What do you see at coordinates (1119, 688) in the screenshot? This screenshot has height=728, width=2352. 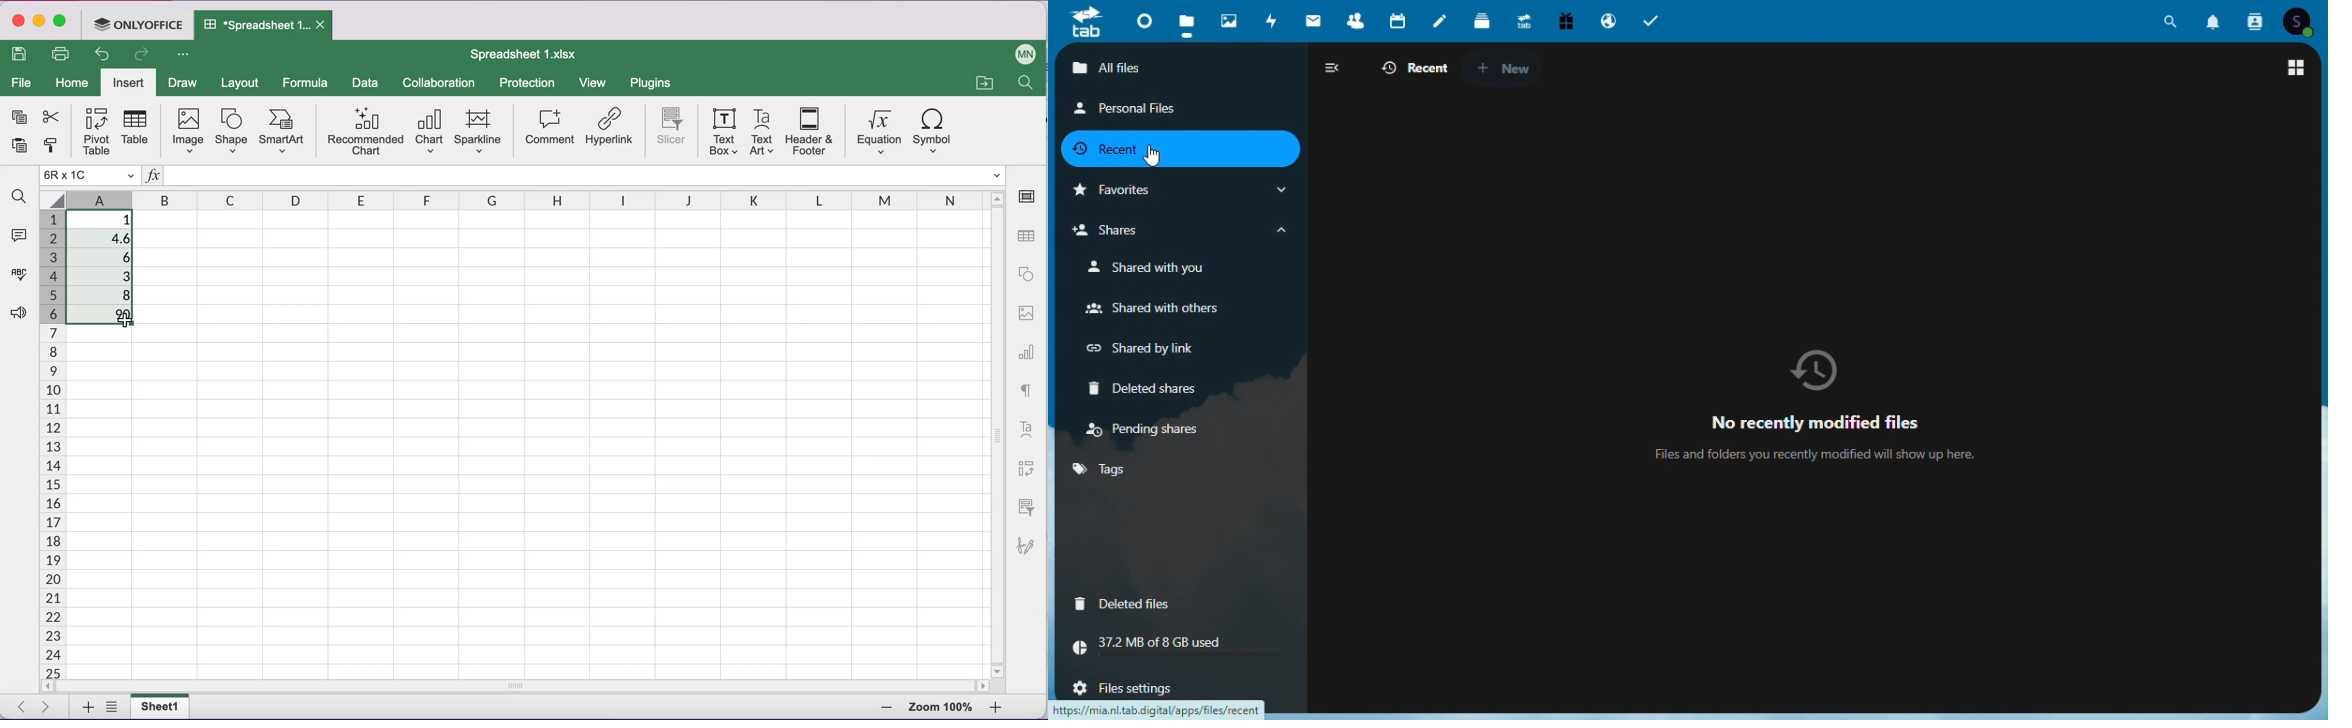 I see `File settings` at bounding box center [1119, 688].